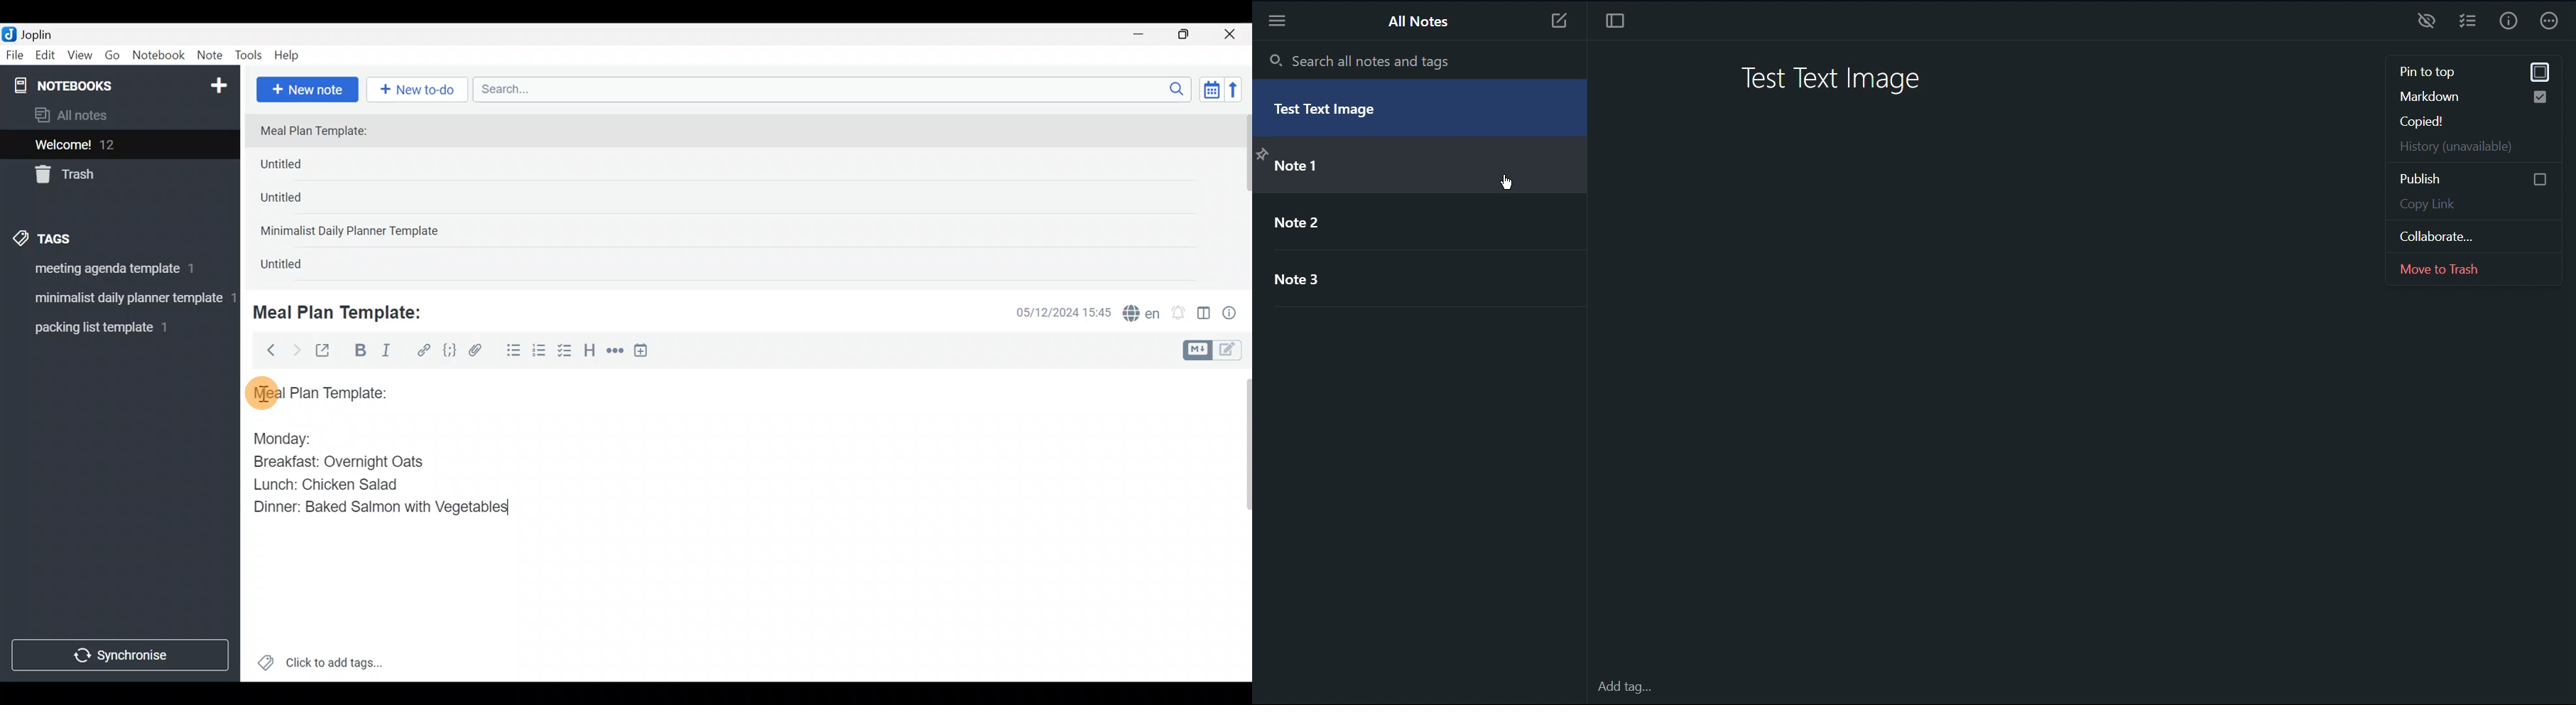  What do you see at coordinates (346, 311) in the screenshot?
I see `Meal Plan Template:` at bounding box center [346, 311].